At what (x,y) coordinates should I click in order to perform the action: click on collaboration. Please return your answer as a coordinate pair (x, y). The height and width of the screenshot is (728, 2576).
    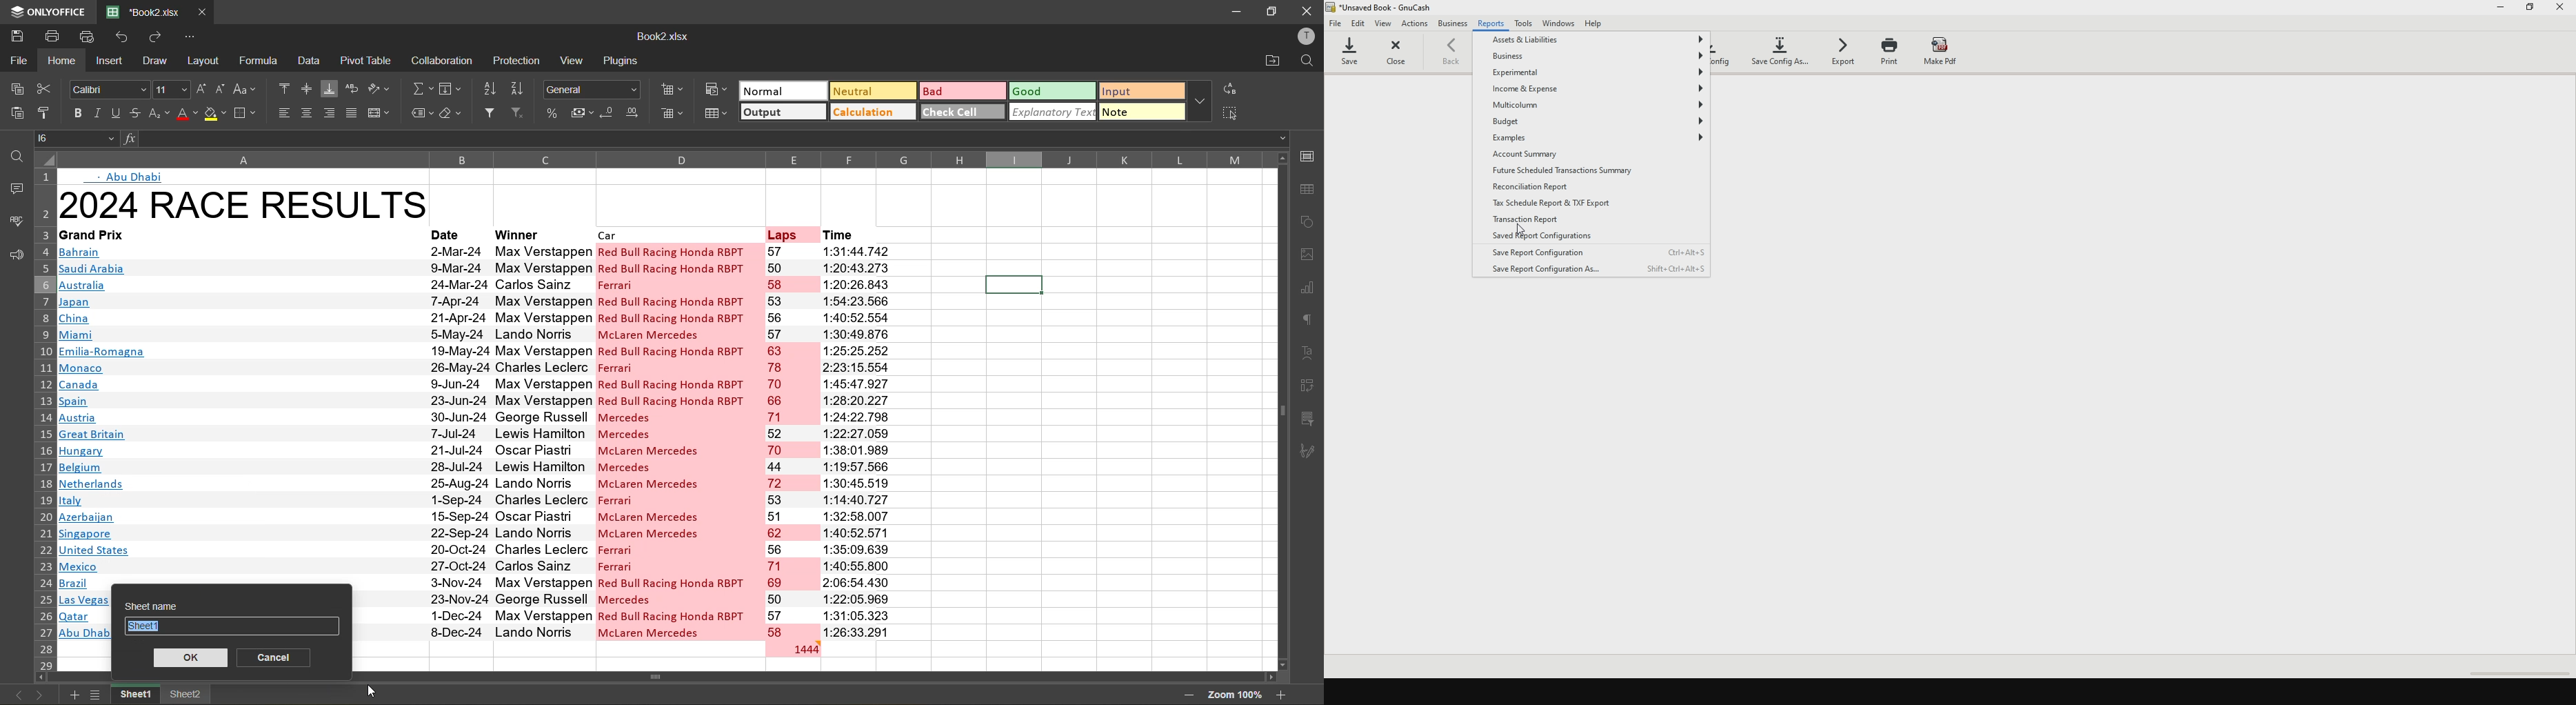
    Looking at the image, I should click on (440, 61).